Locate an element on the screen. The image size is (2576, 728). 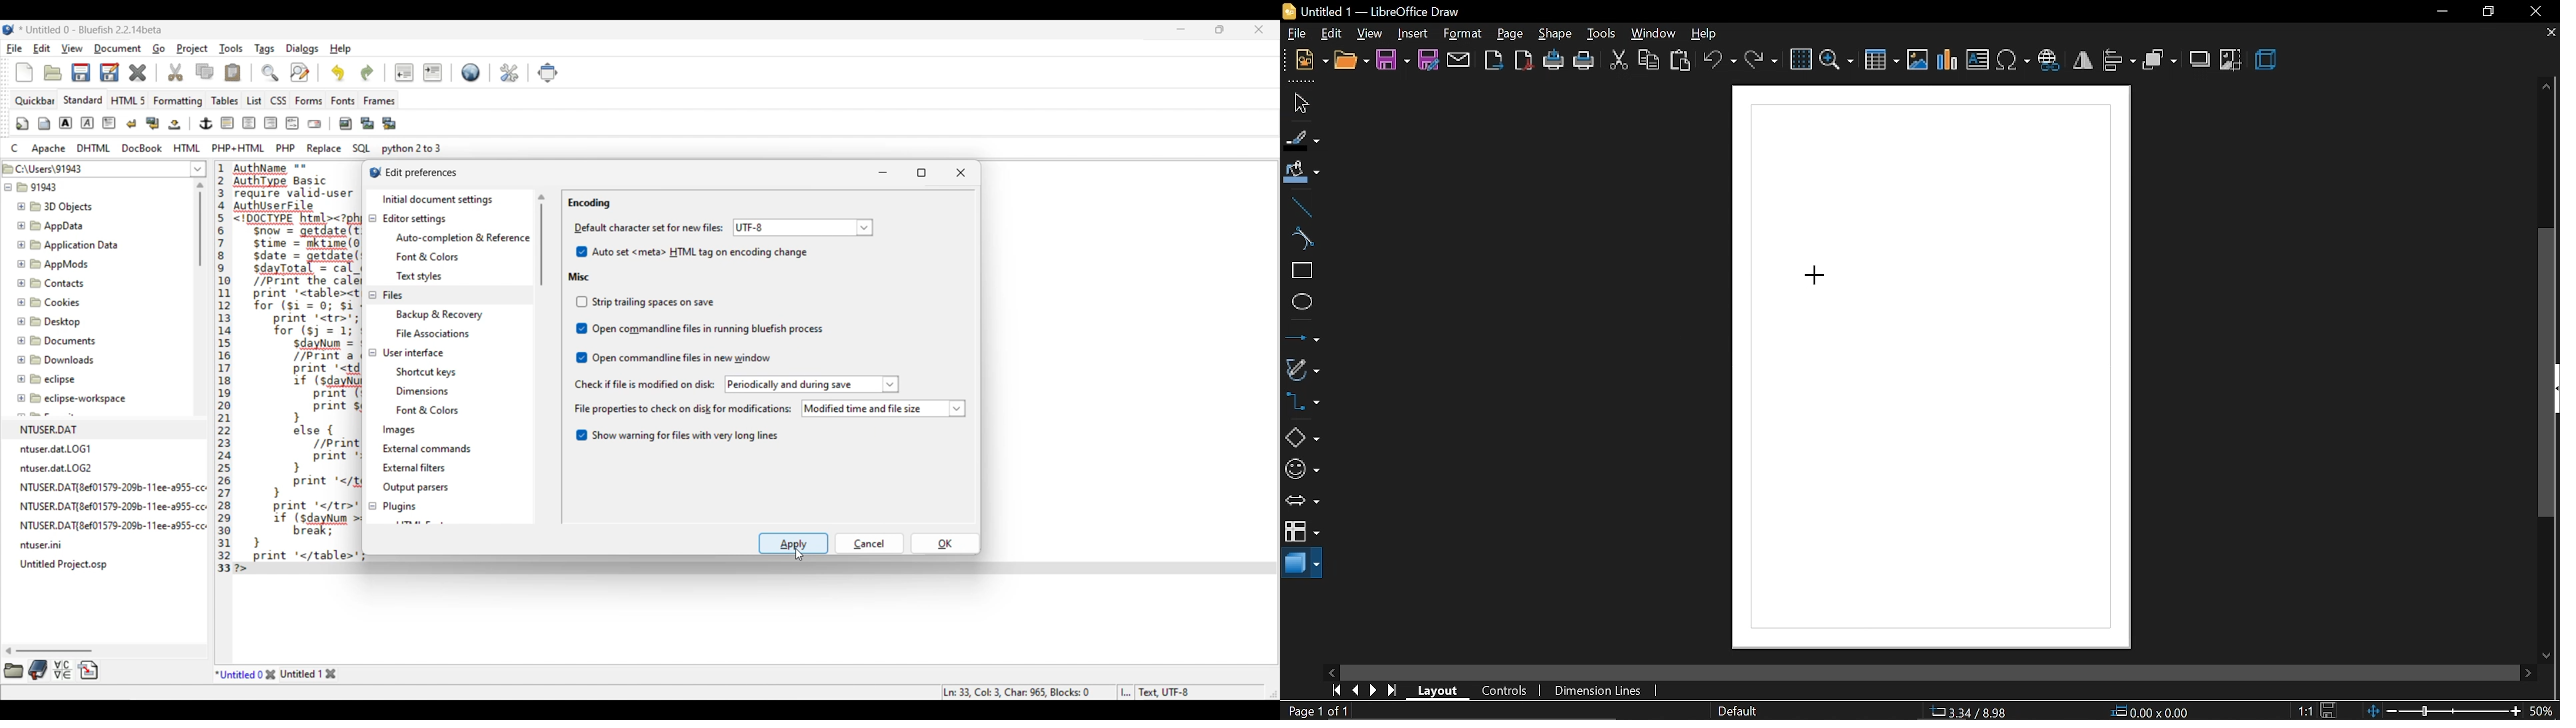
go to first page is located at coordinates (1333, 691).